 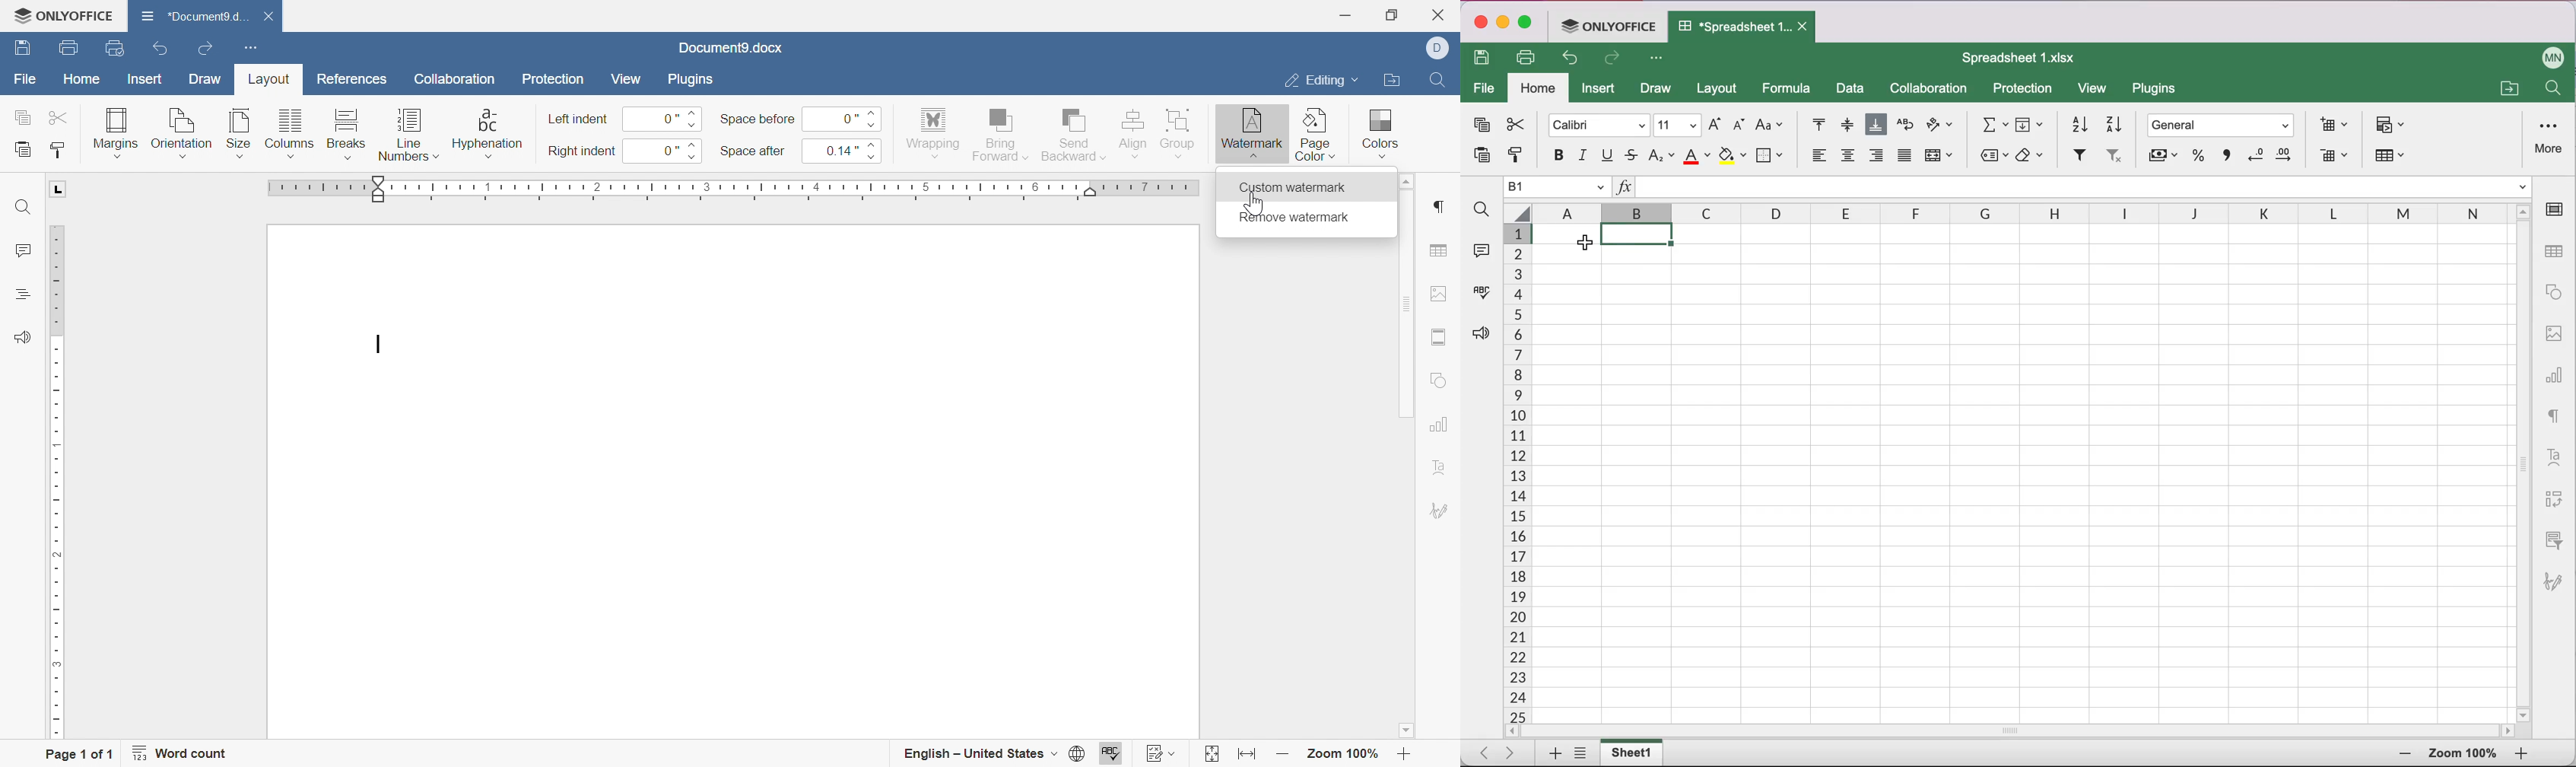 I want to click on home, so click(x=1539, y=89).